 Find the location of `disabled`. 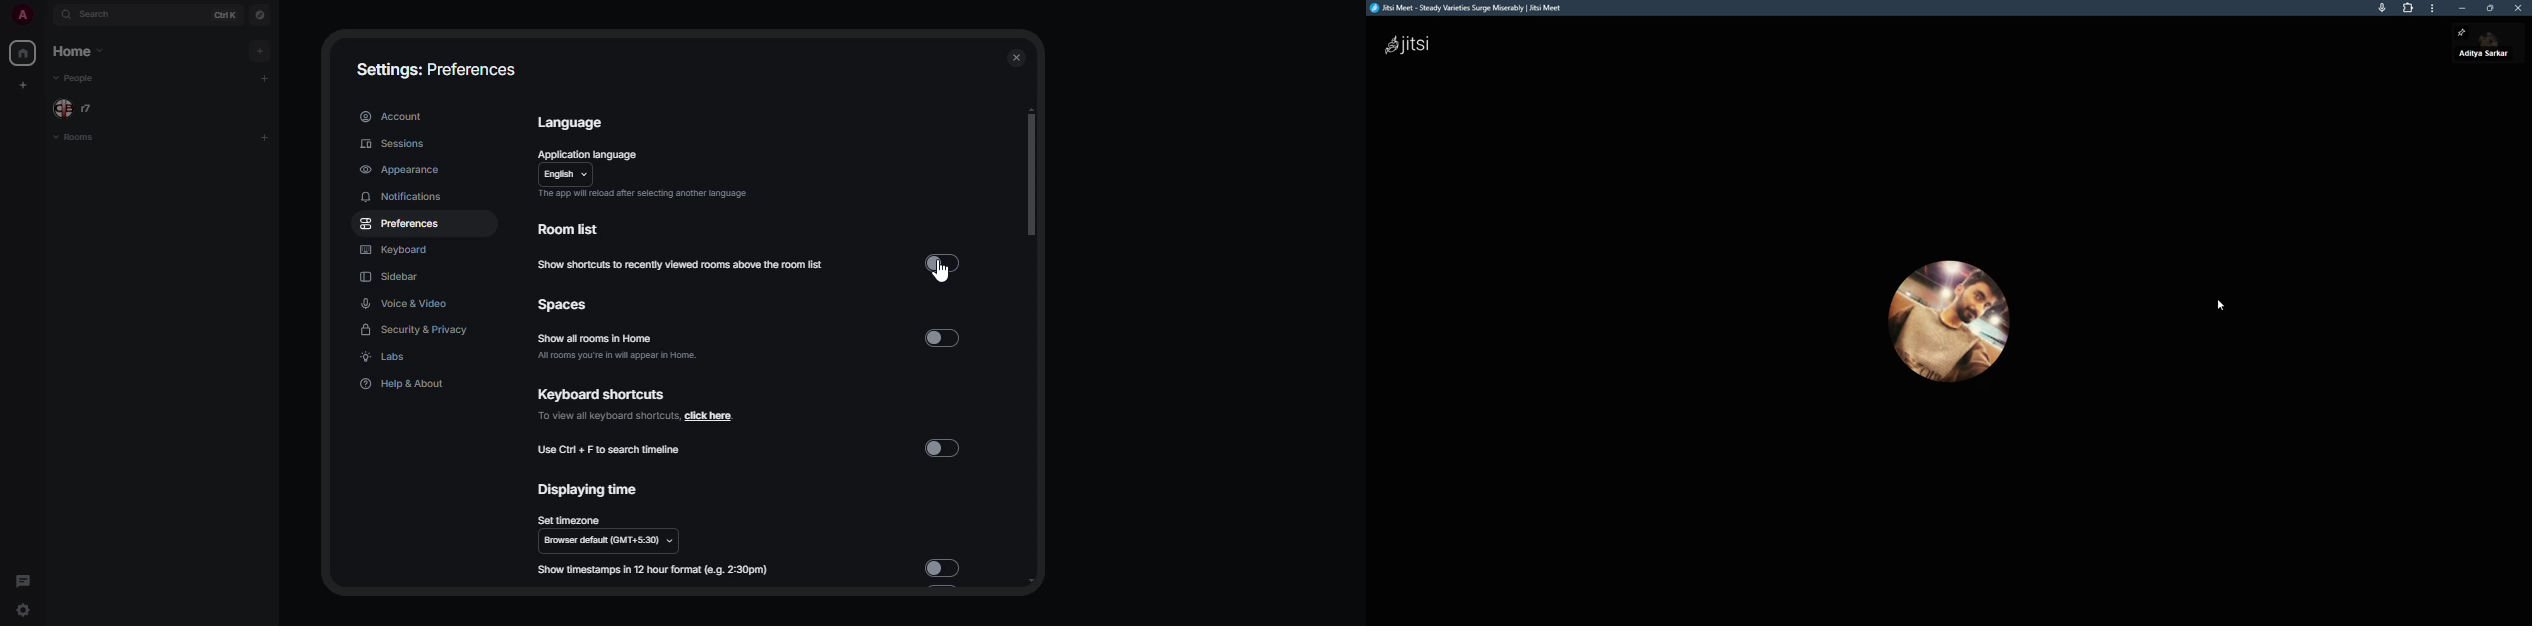

disabled is located at coordinates (947, 567).